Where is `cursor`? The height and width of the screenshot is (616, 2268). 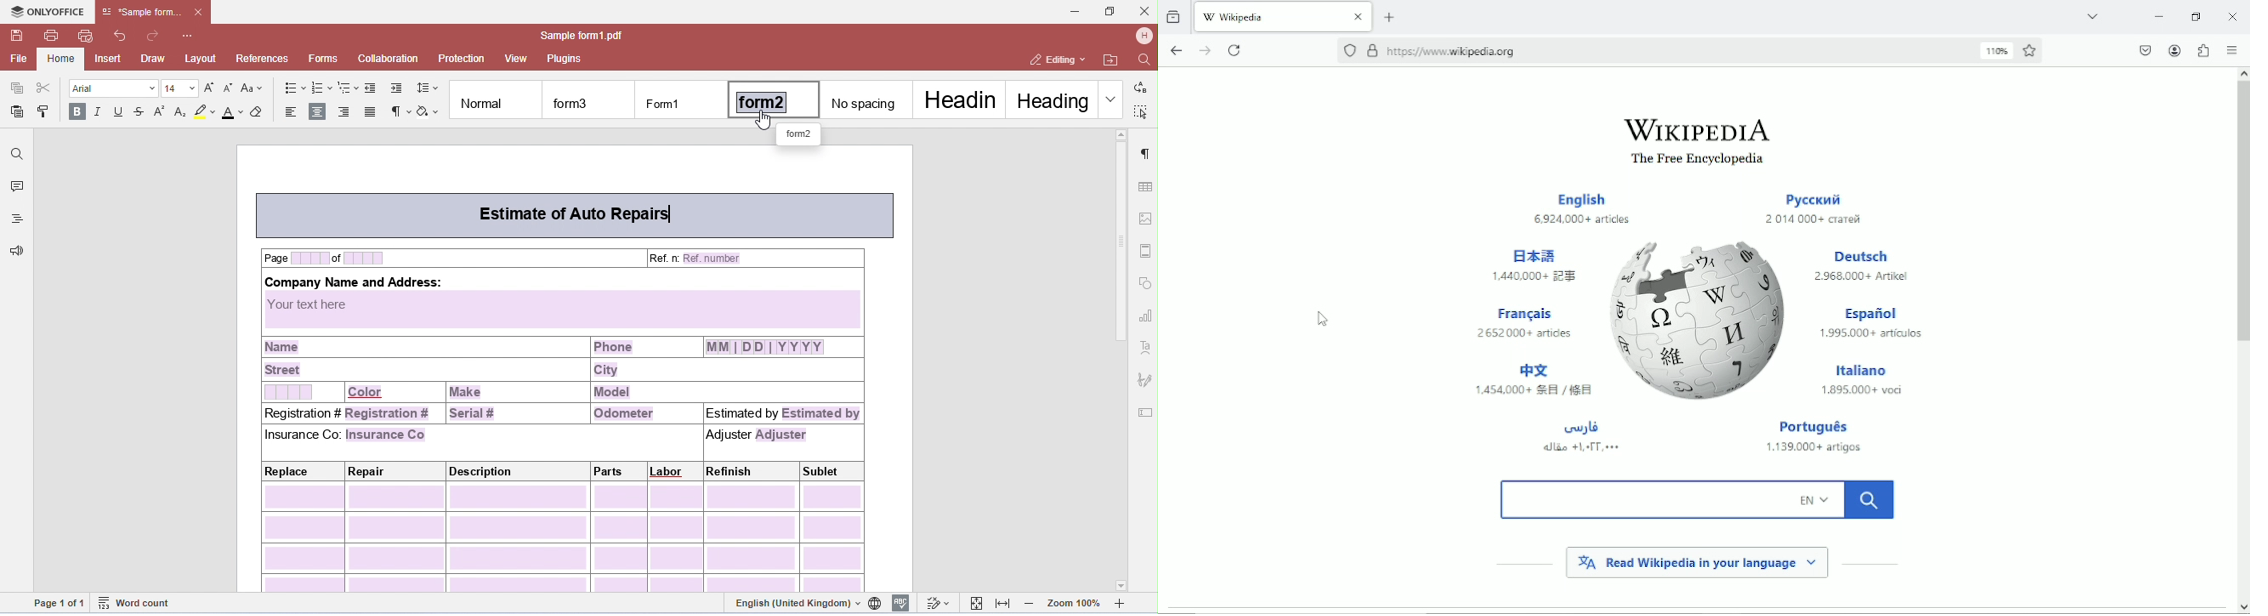 cursor is located at coordinates (1323, 319).